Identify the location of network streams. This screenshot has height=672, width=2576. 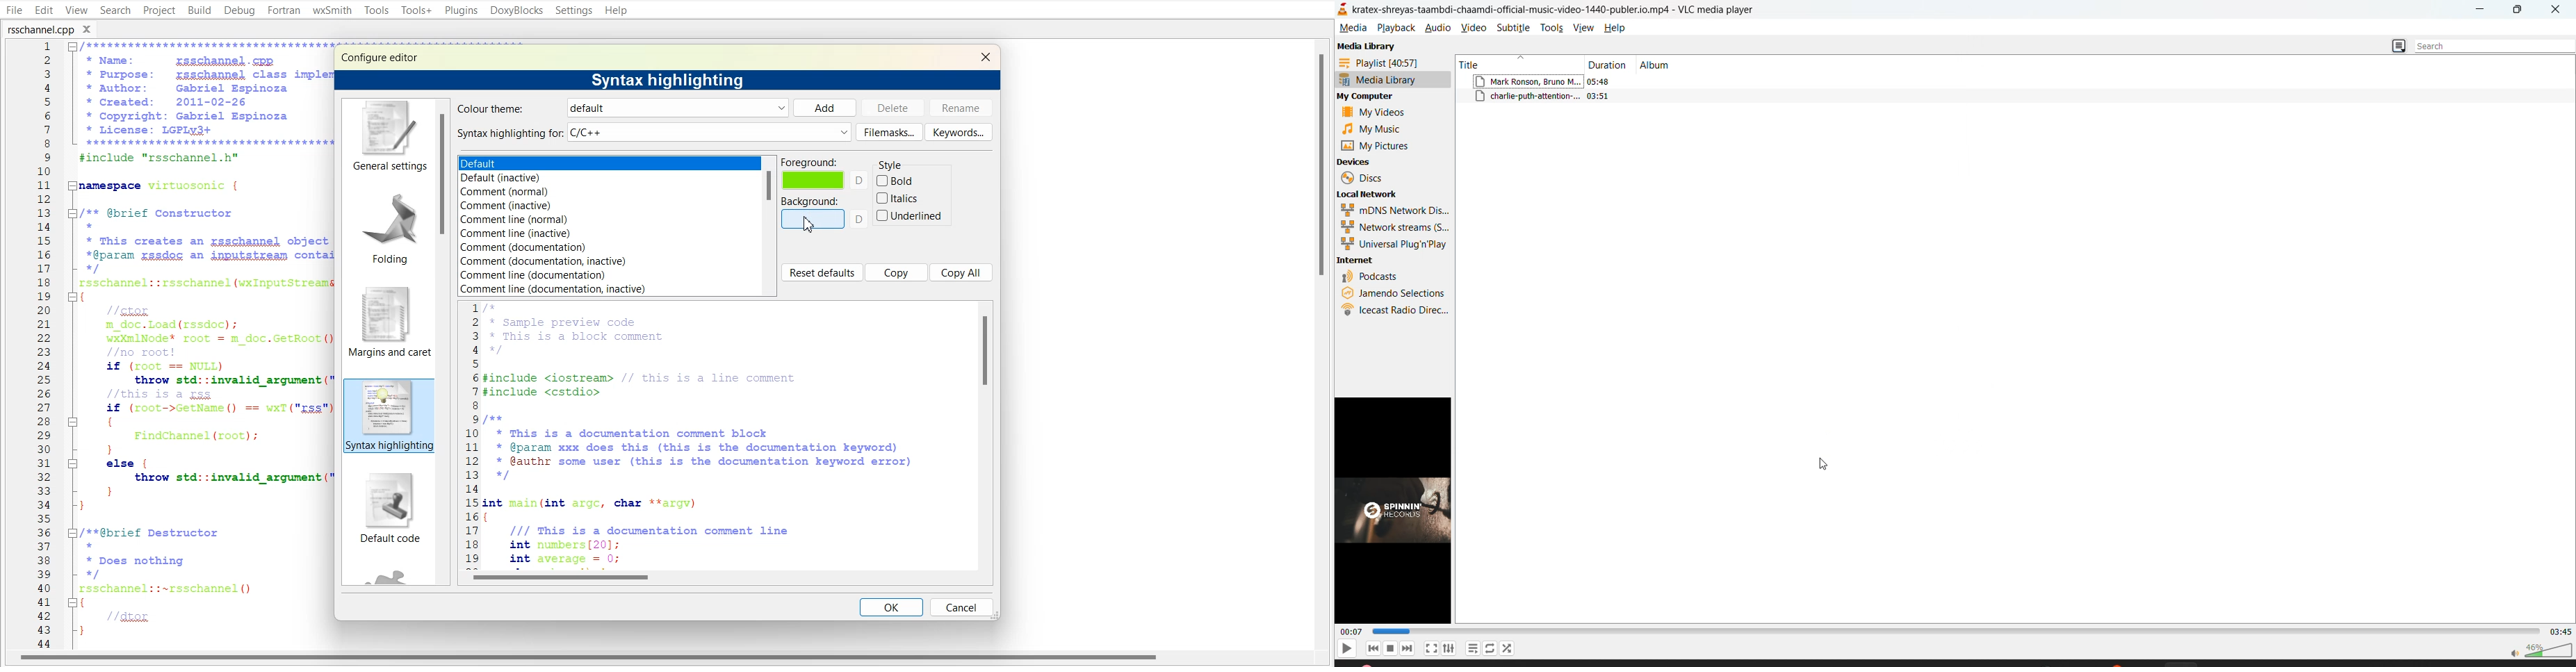
(1396, 229).